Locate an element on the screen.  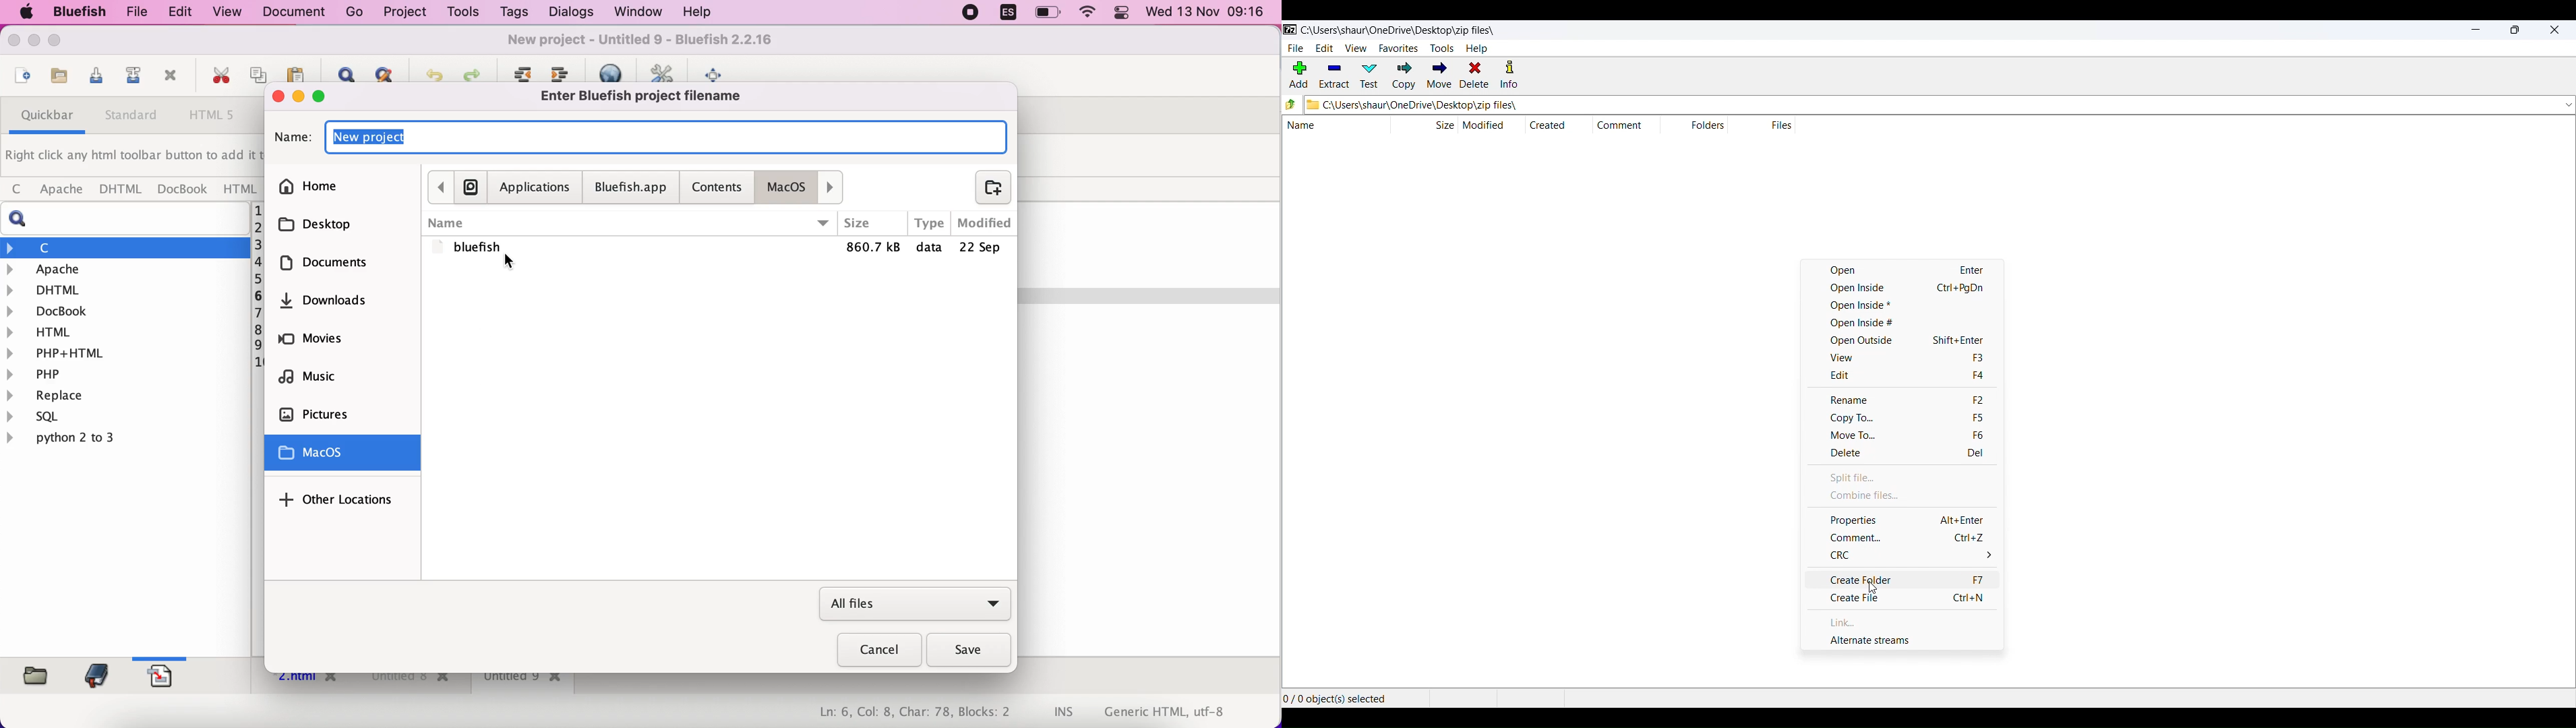
CRC is located at coordinates (1915, 557).